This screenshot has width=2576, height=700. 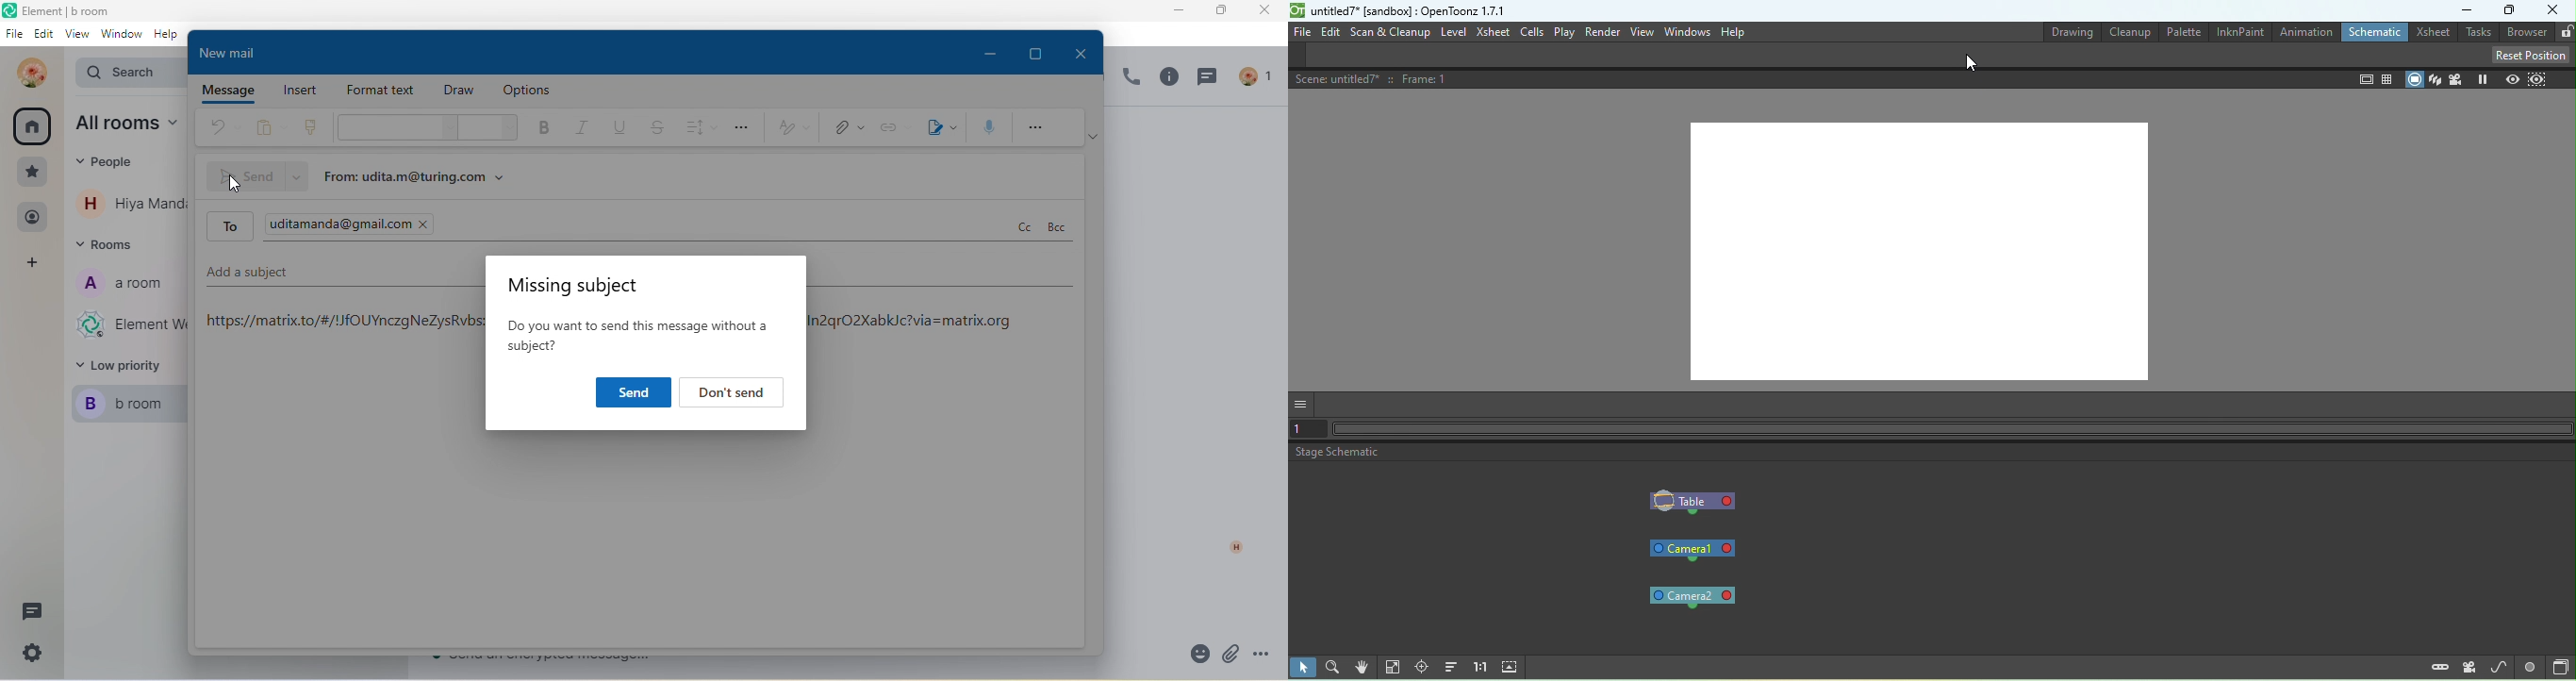 I want to click on people, so click(x=1259, y=75).